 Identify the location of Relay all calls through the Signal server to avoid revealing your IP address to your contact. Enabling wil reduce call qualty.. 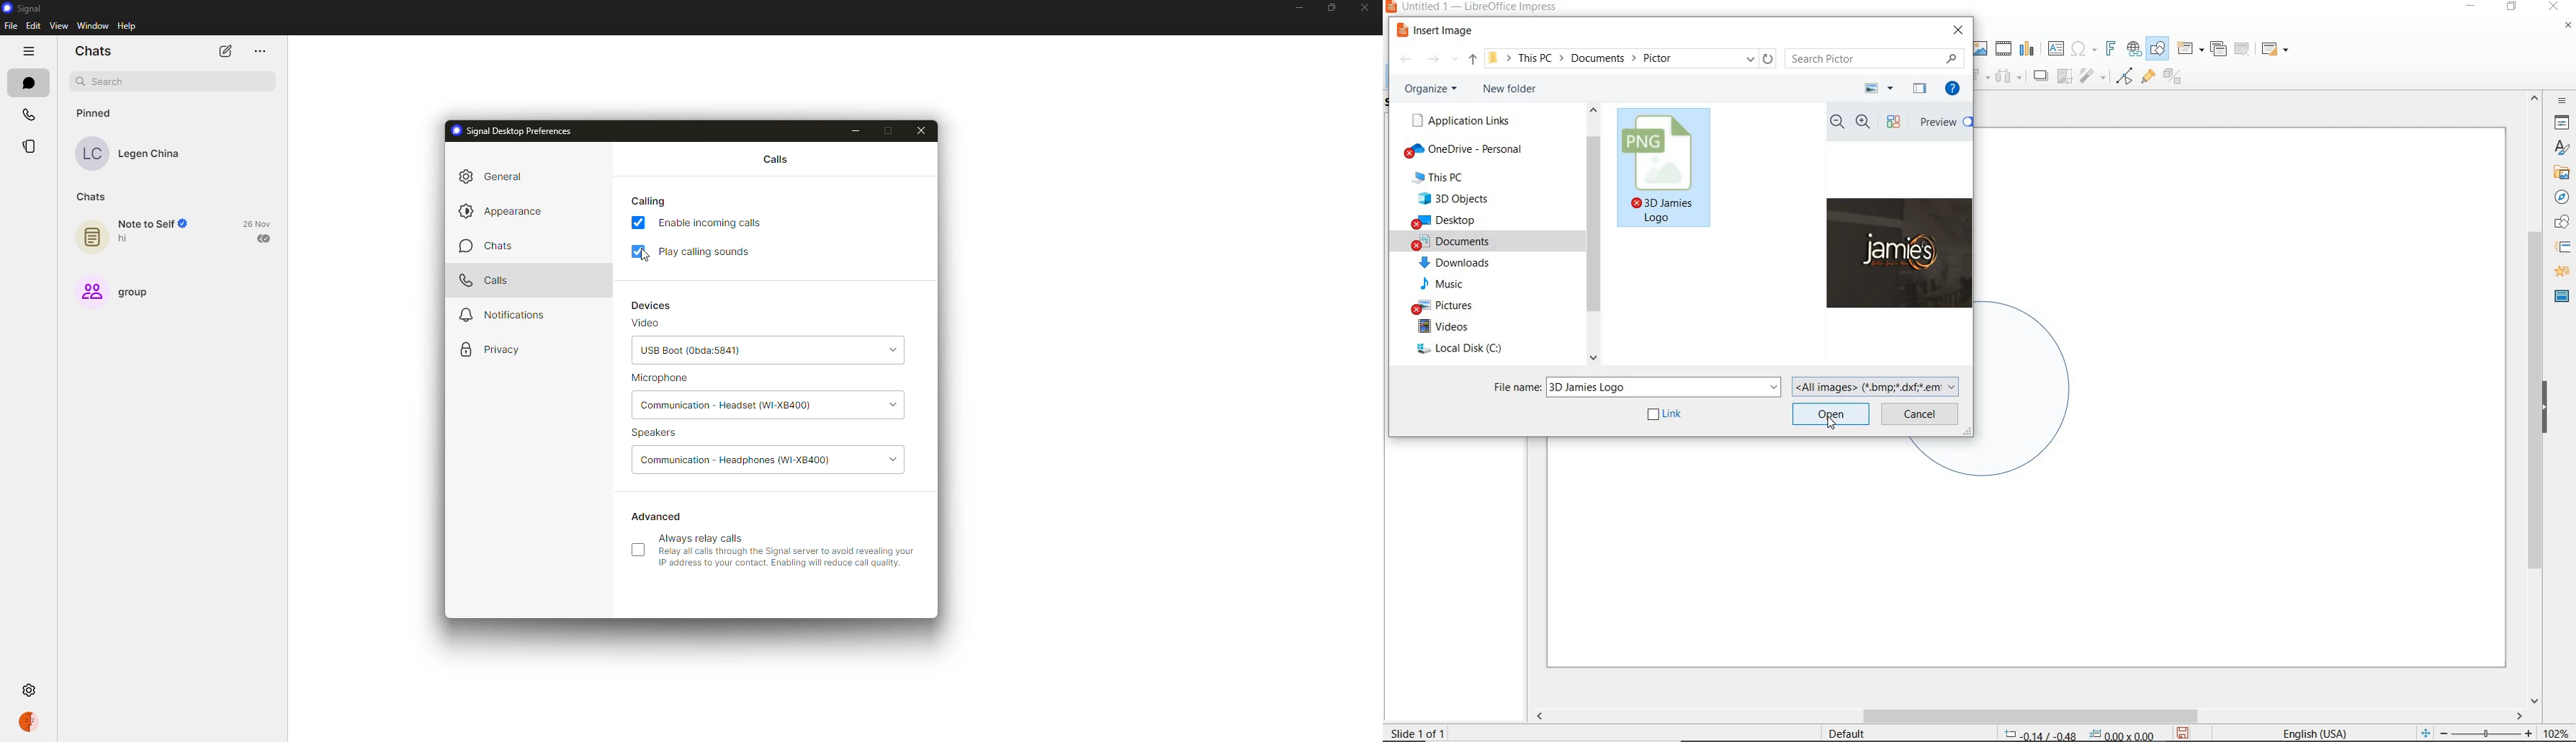
(786, 560).